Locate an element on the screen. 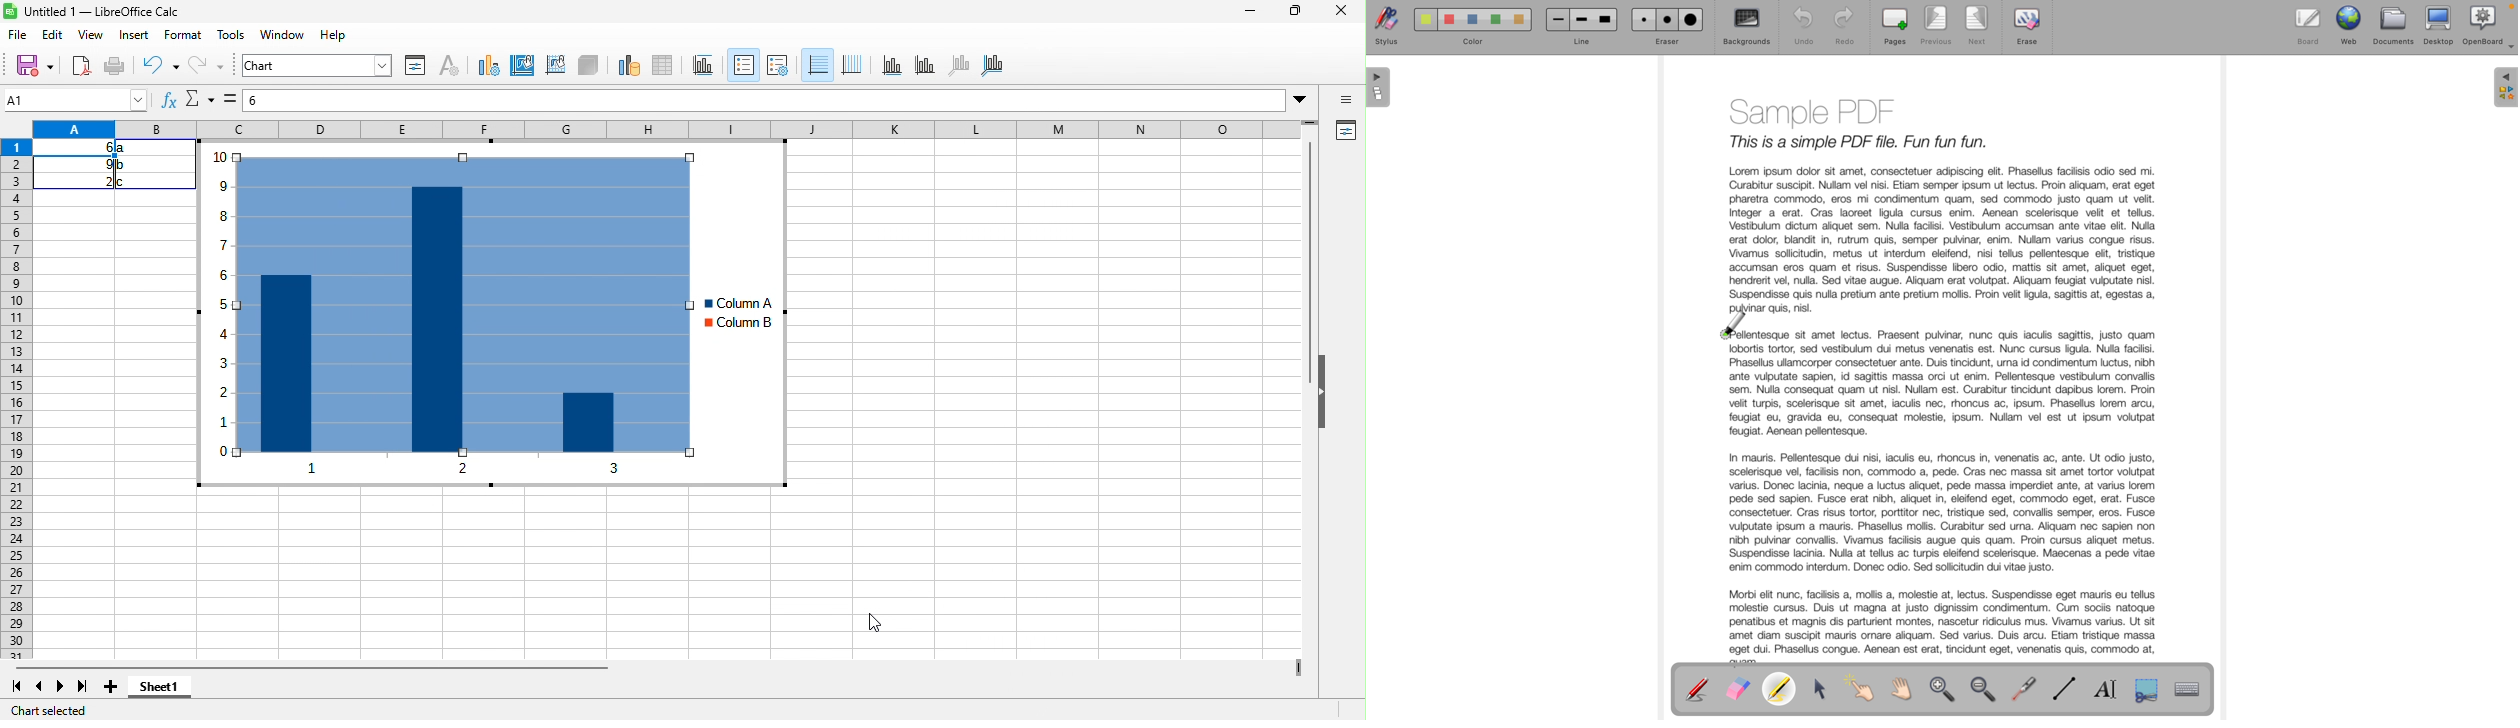 The image size is (2520, 728). drag to view more columns is located at coordinates (1293, 663).